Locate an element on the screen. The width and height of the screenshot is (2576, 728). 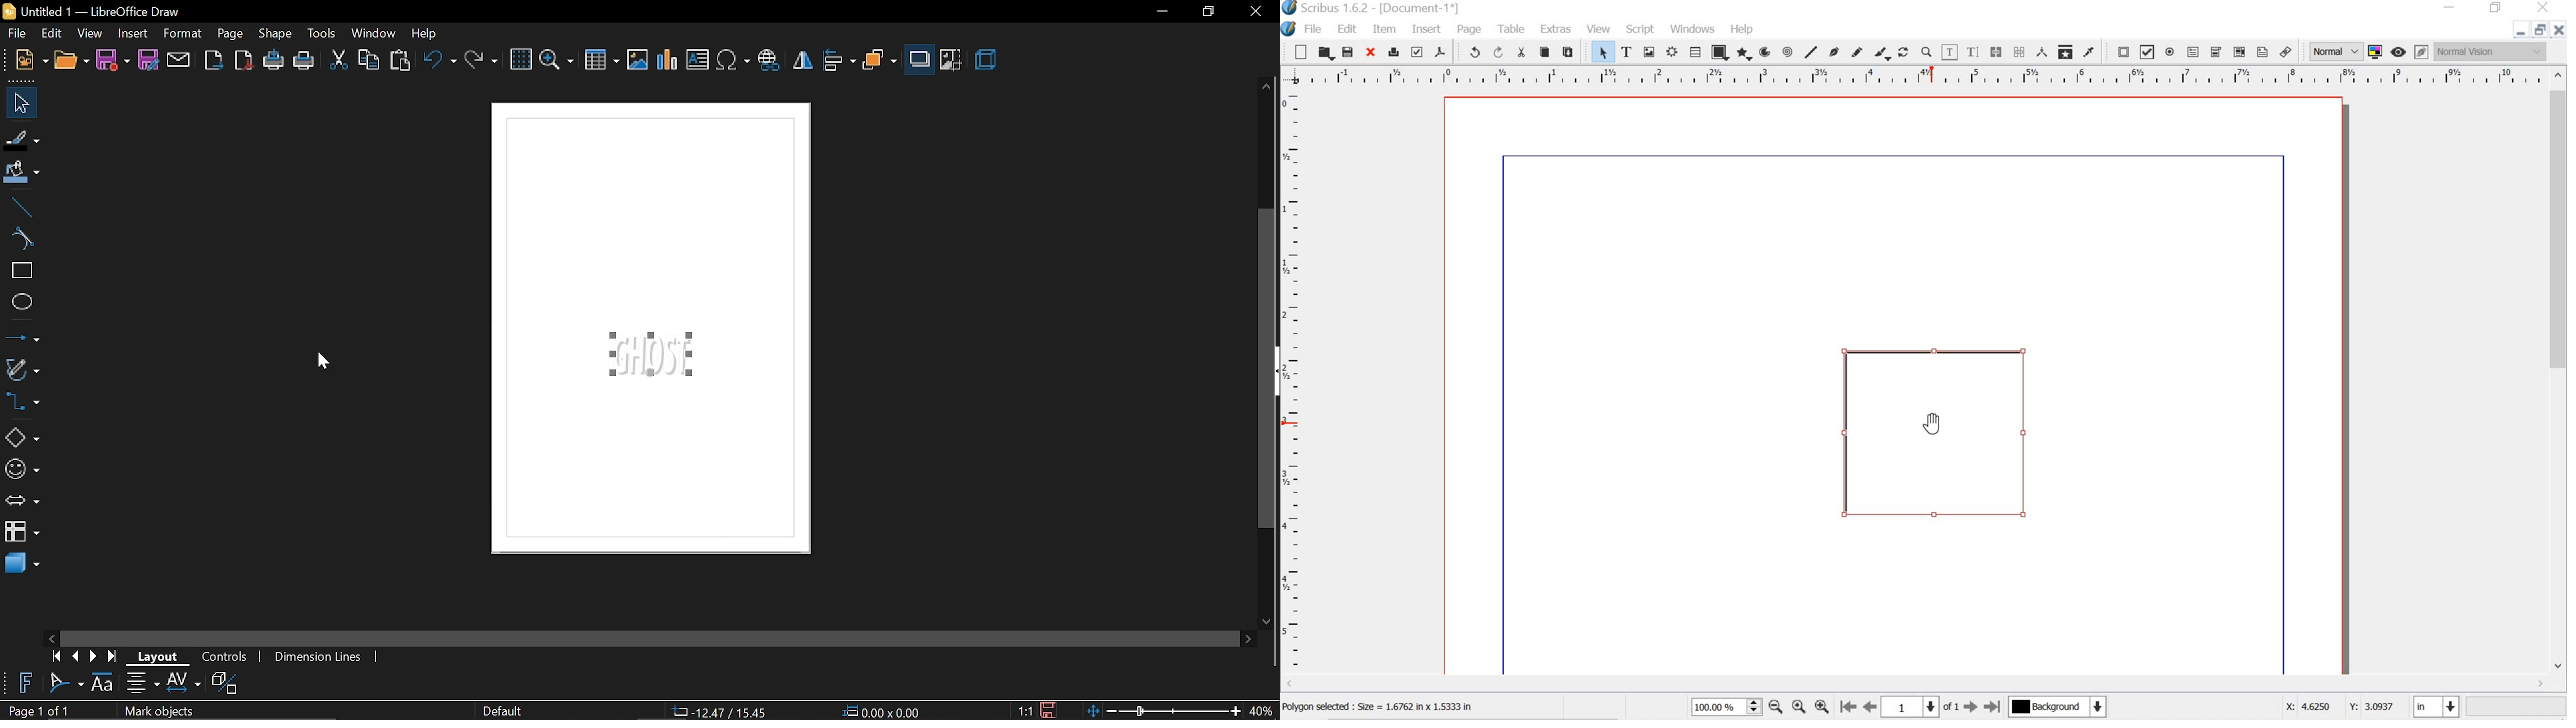
spacing is located at coordinates (183, 683).